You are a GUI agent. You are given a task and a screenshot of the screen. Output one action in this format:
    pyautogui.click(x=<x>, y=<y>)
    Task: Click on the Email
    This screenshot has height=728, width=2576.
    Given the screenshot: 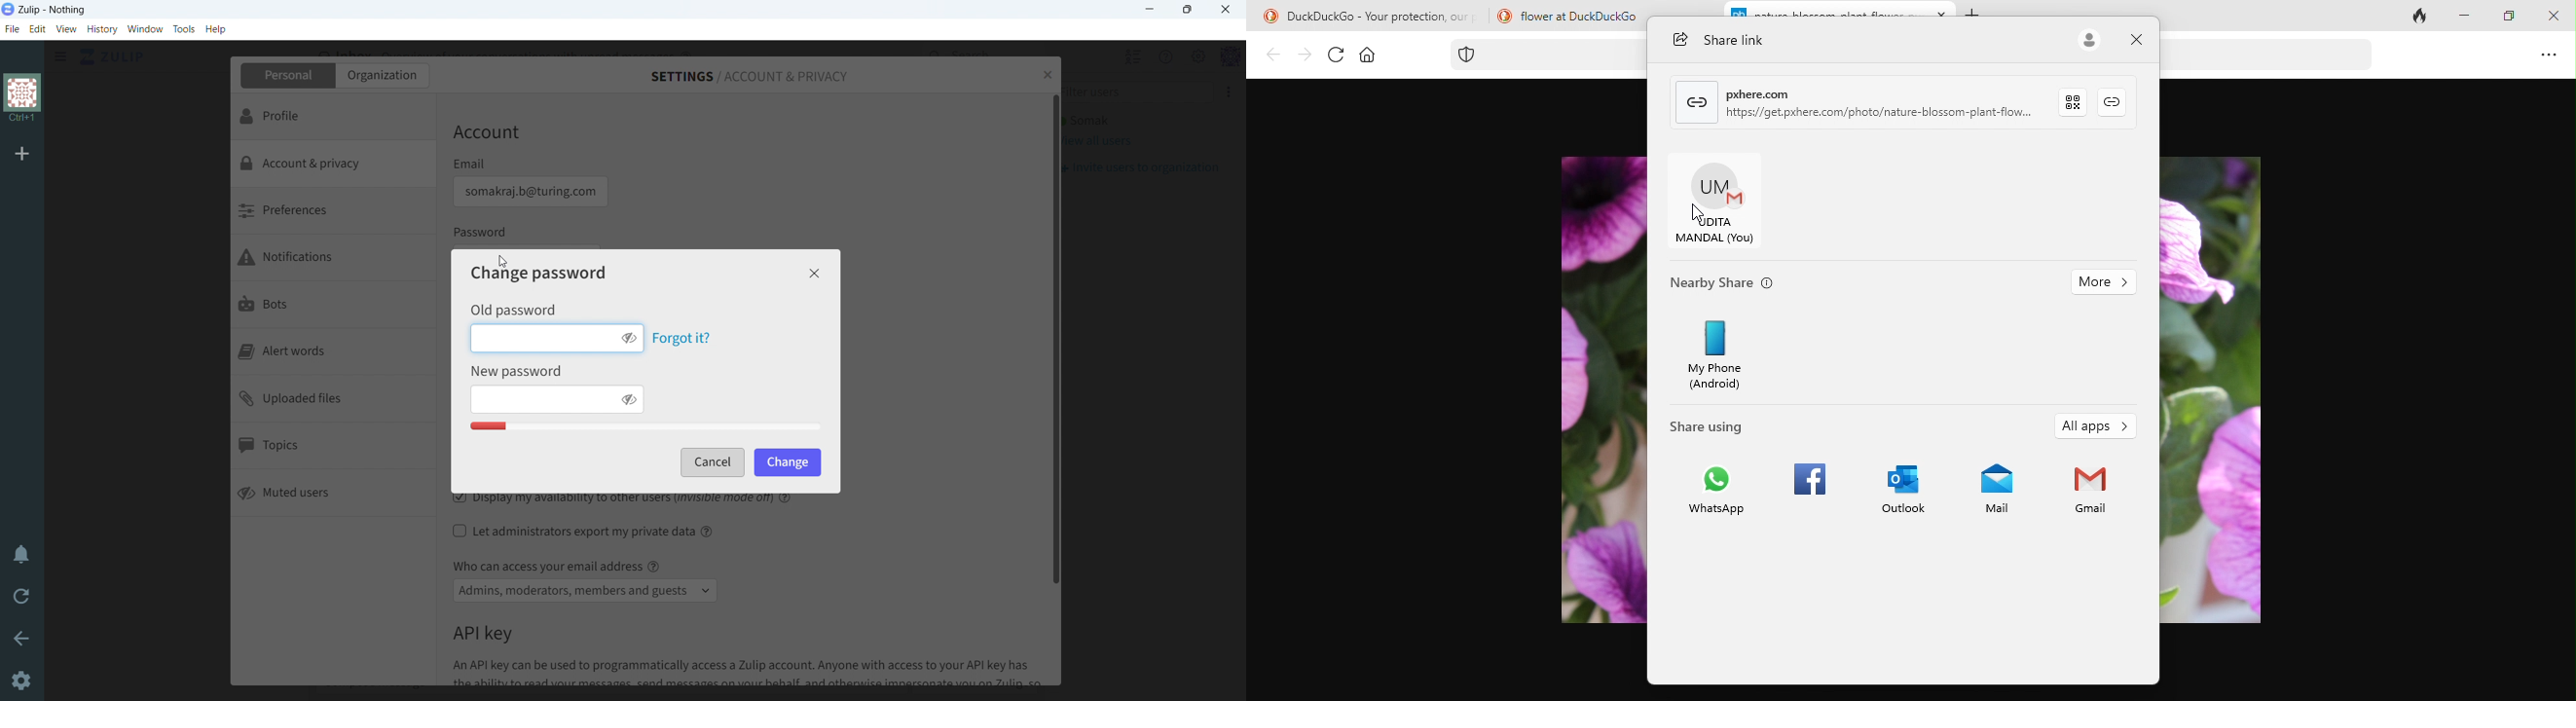 What is the action you would take?
    pyautogui.click(x=470, y=164)
    